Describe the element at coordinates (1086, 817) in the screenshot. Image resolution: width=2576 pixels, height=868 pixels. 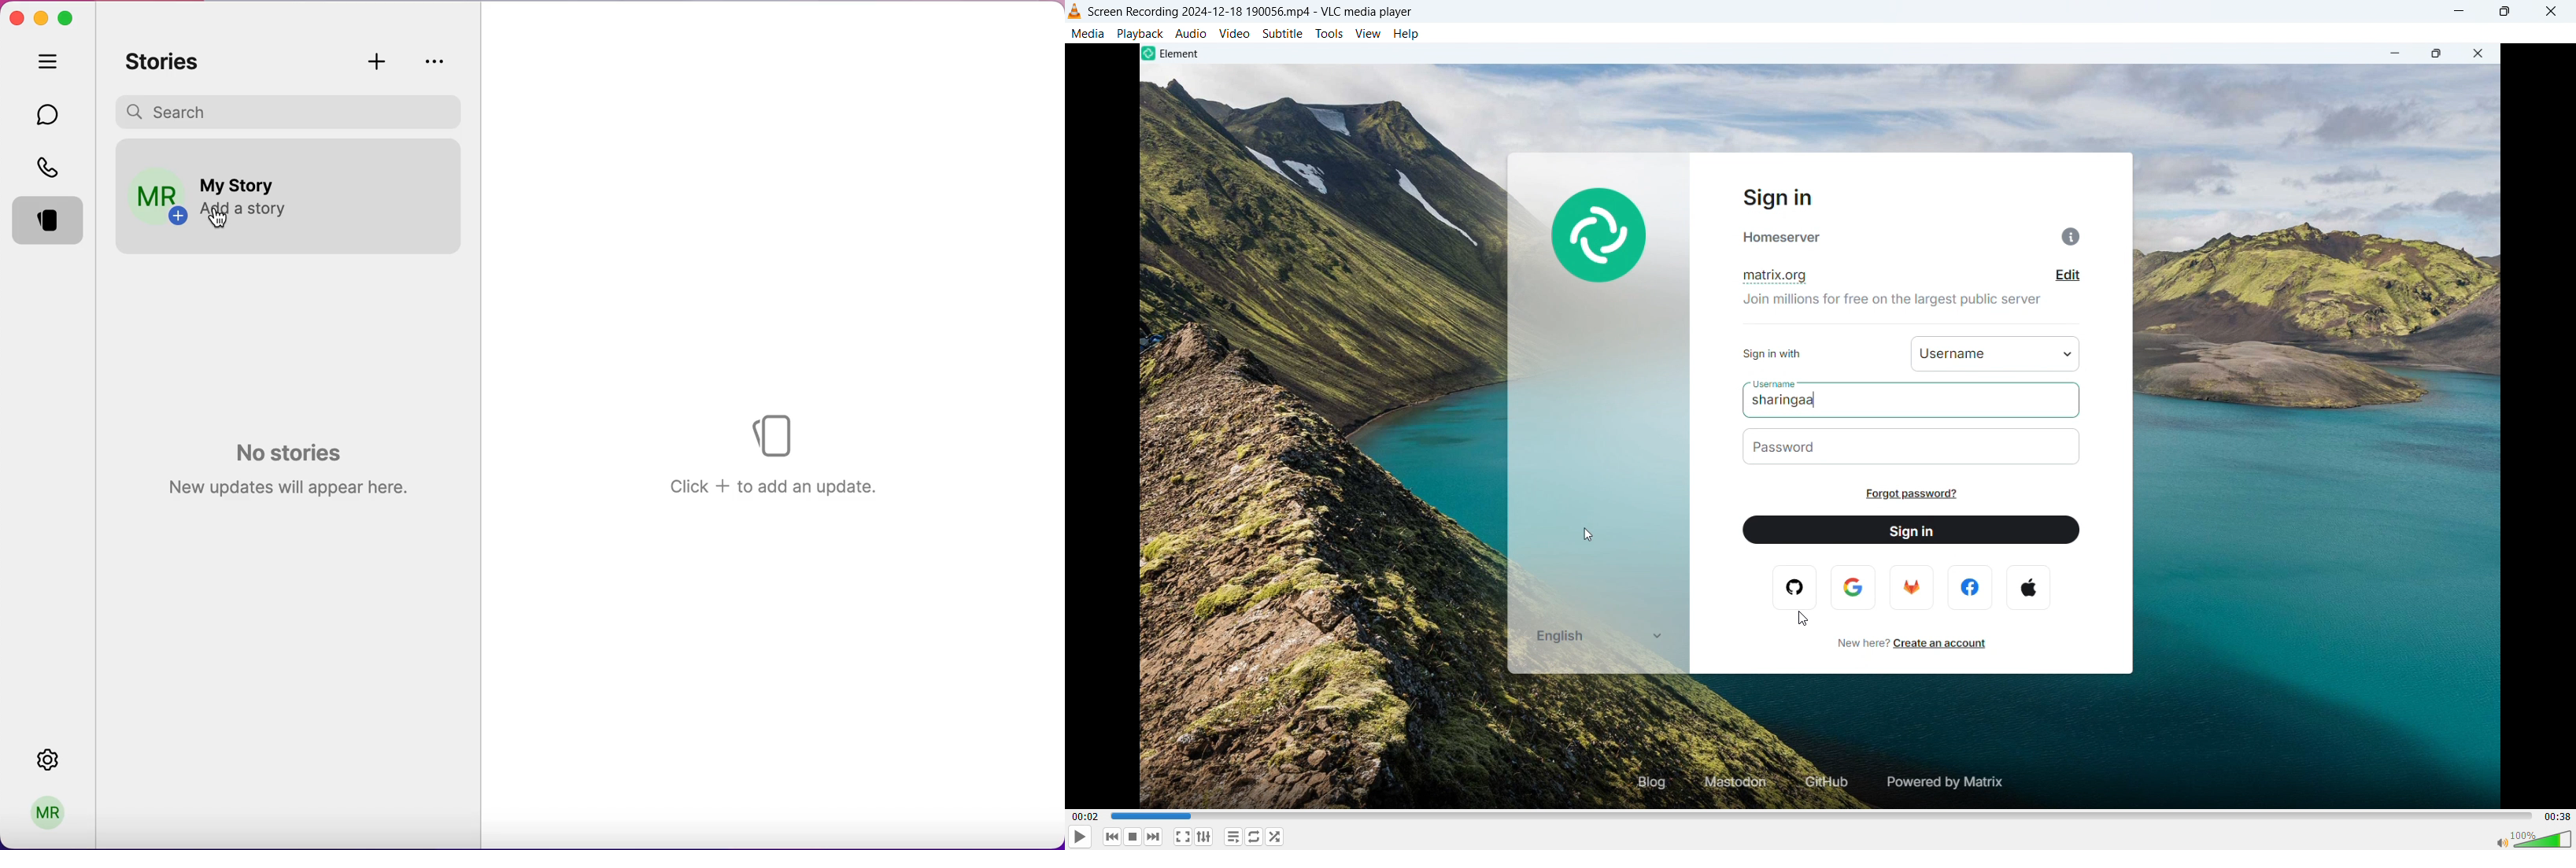
I see `time elapsed` at that location.